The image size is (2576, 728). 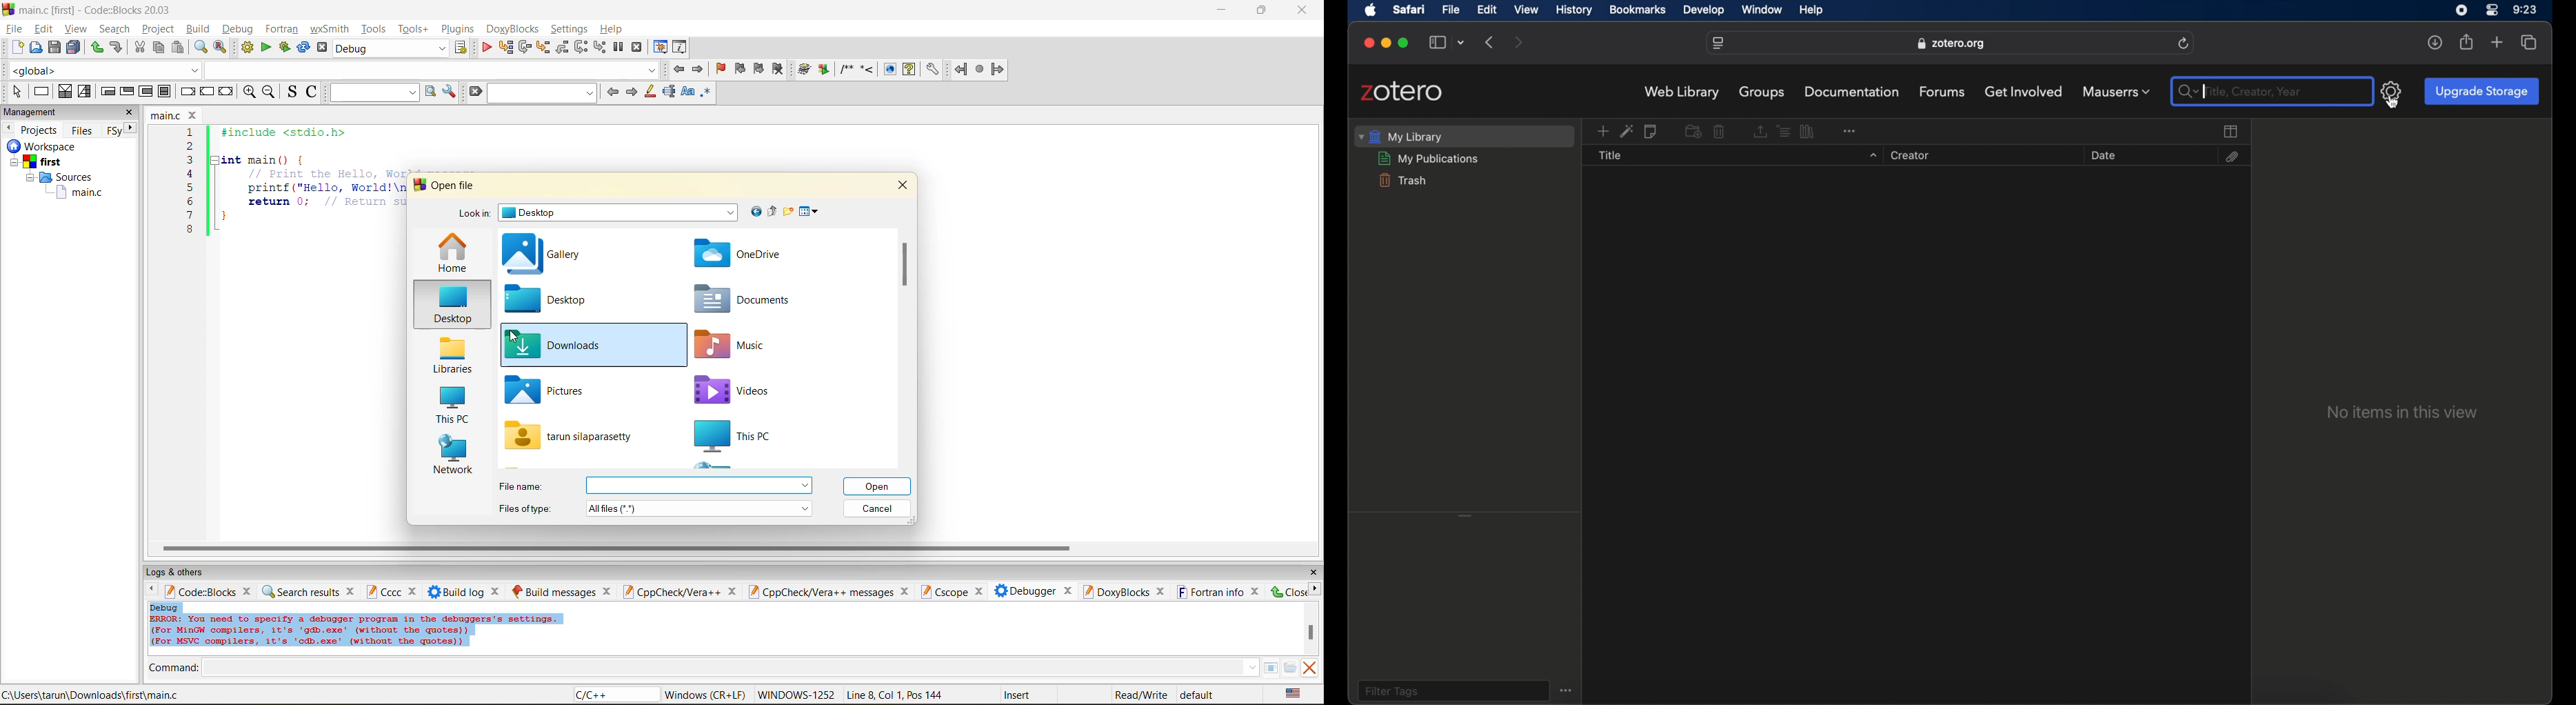 What do you see at coordinates (907, 591) in the screenshot?
I see `close` at bounding box center [907, 591].